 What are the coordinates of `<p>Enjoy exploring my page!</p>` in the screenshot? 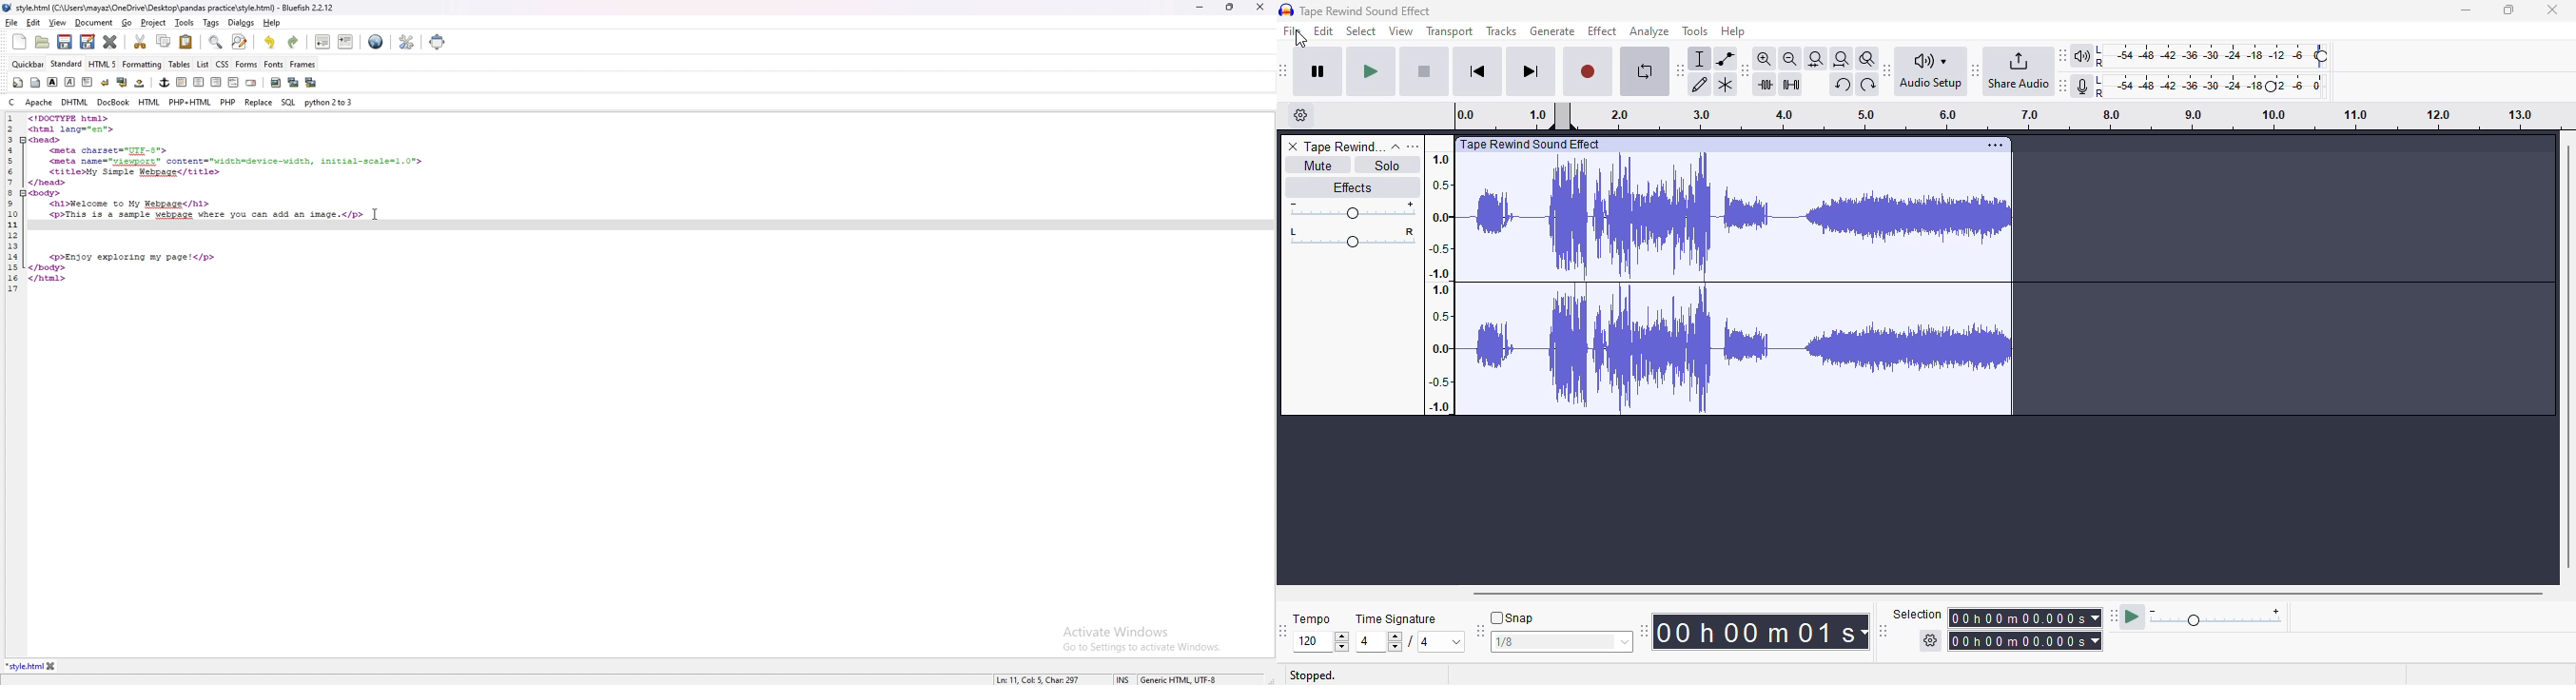 It's located at (134, 257).